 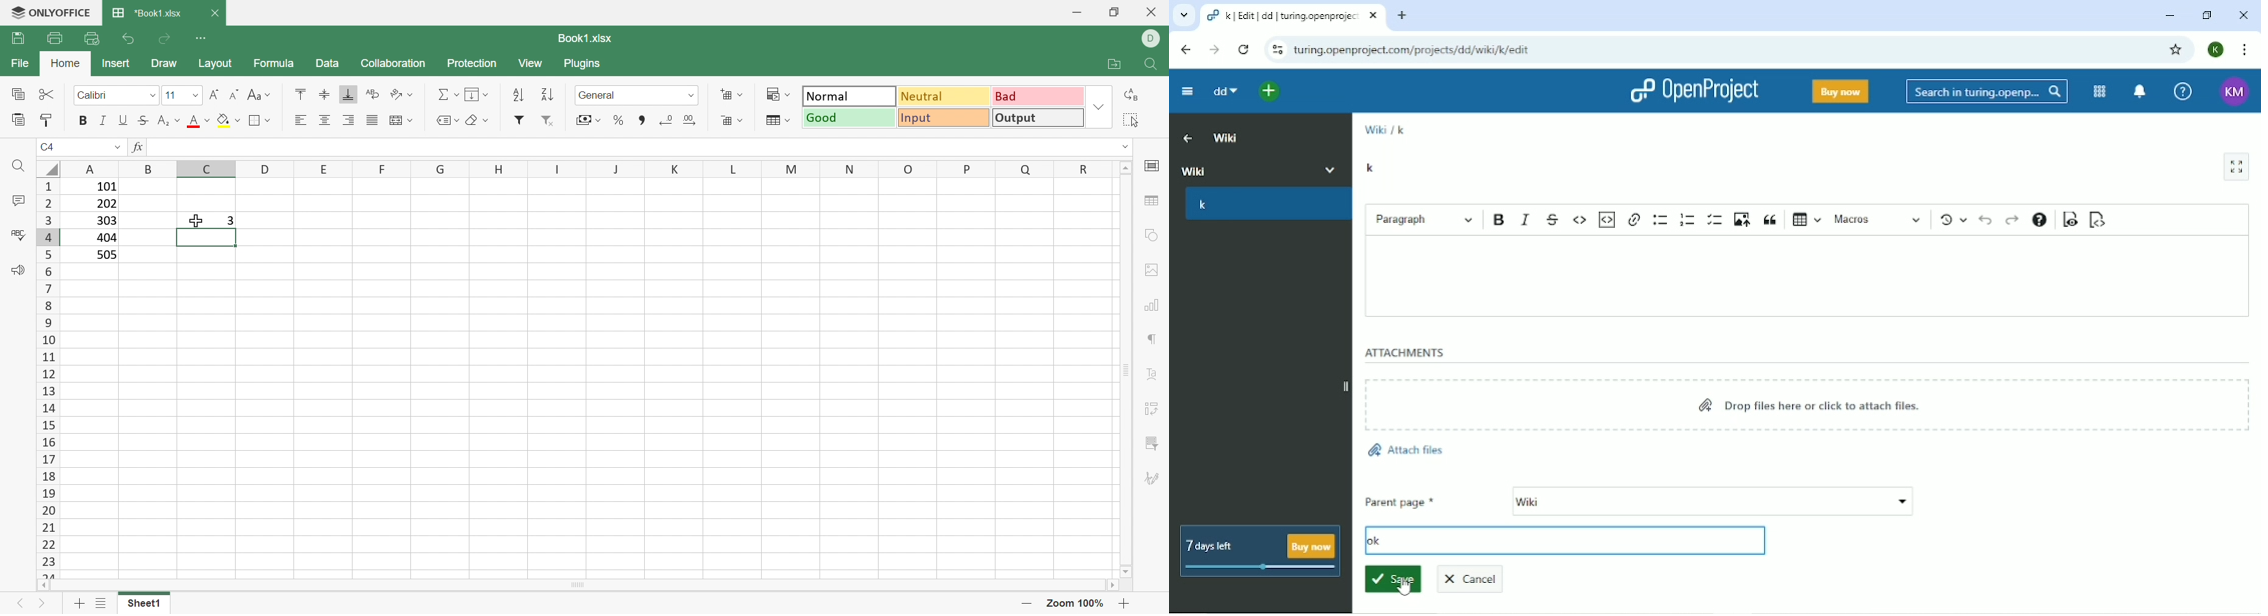 I want to click on comments, so click(x=18, y=200).